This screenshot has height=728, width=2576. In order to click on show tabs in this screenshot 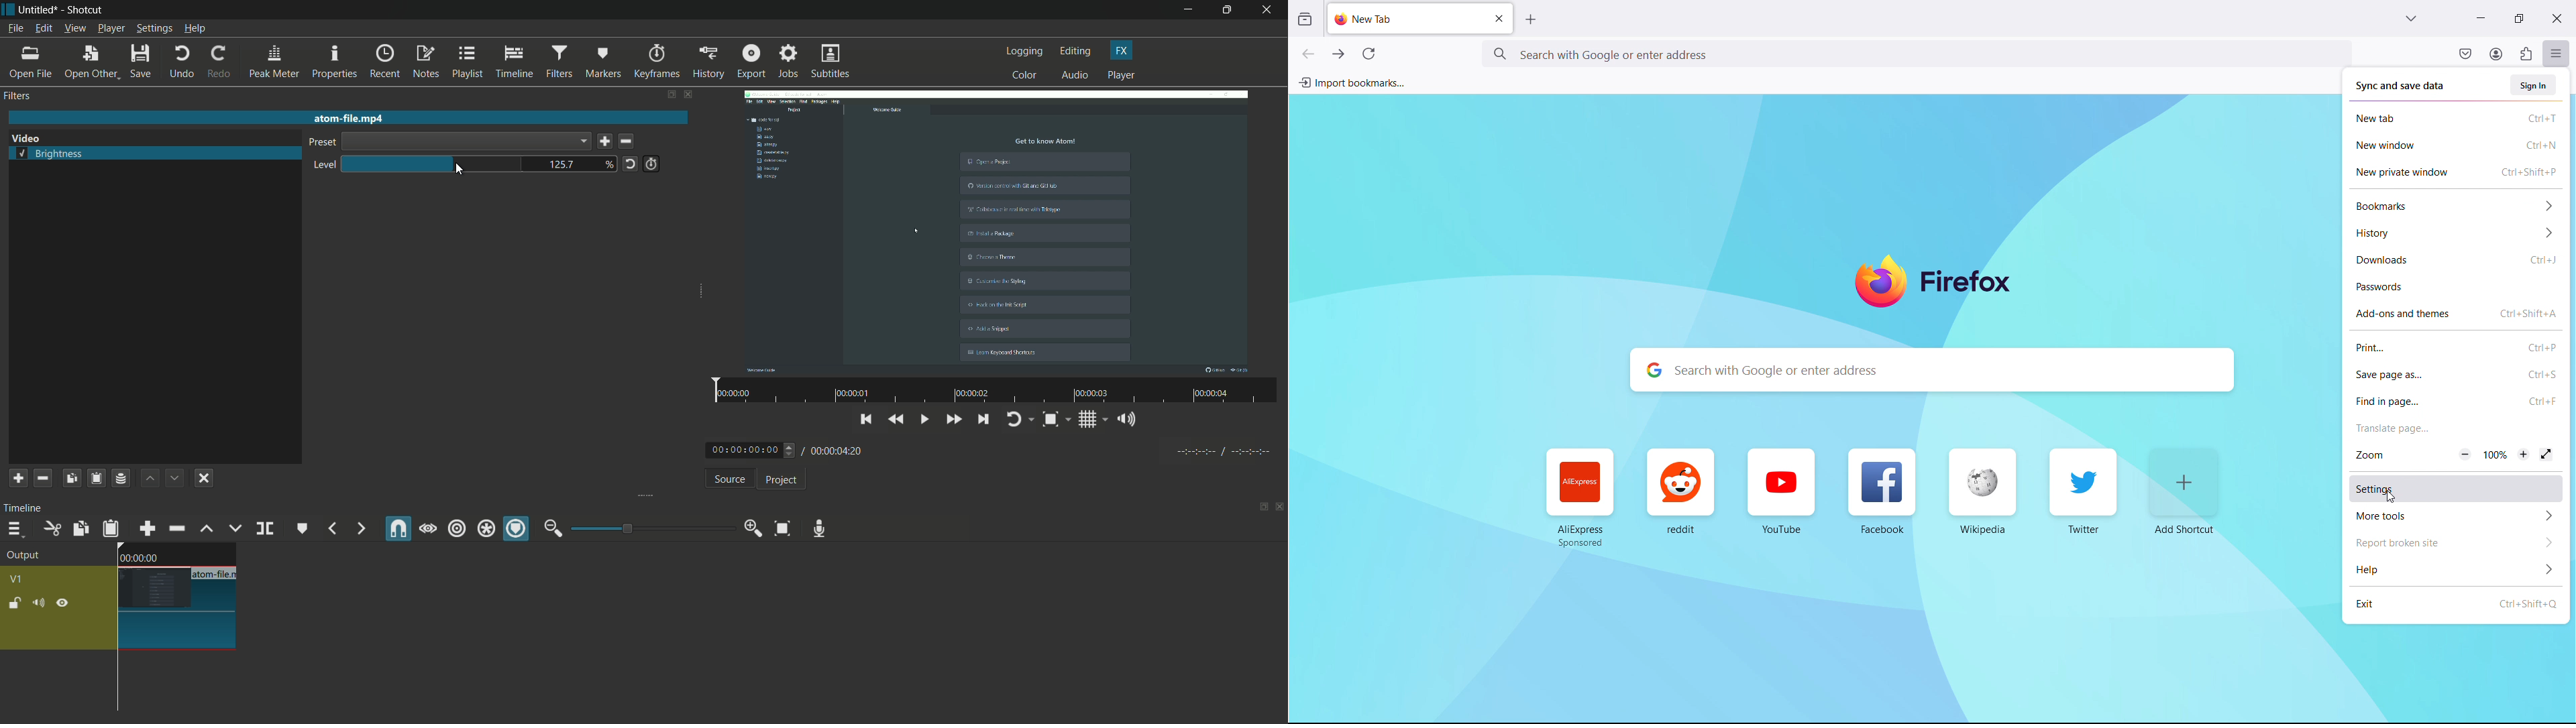, I will do `click(670, 95)`.